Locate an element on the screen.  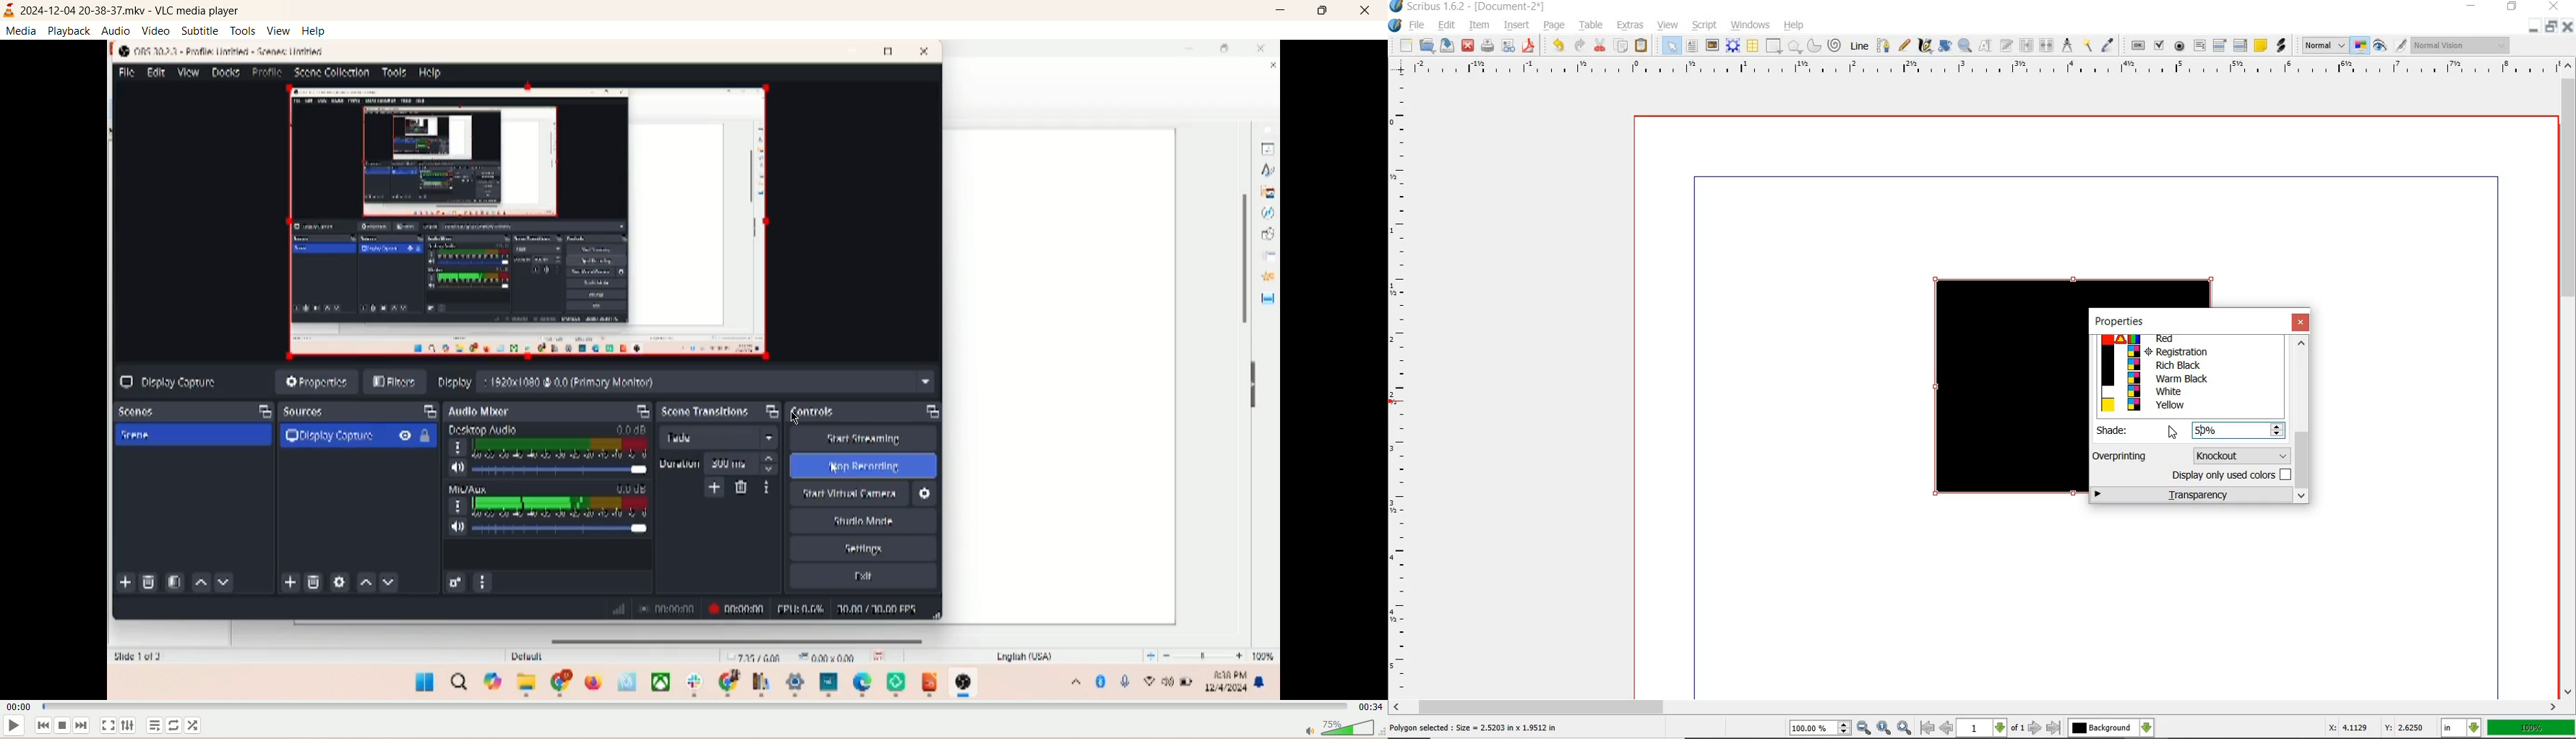
help is located at coordinates (1795, 26).